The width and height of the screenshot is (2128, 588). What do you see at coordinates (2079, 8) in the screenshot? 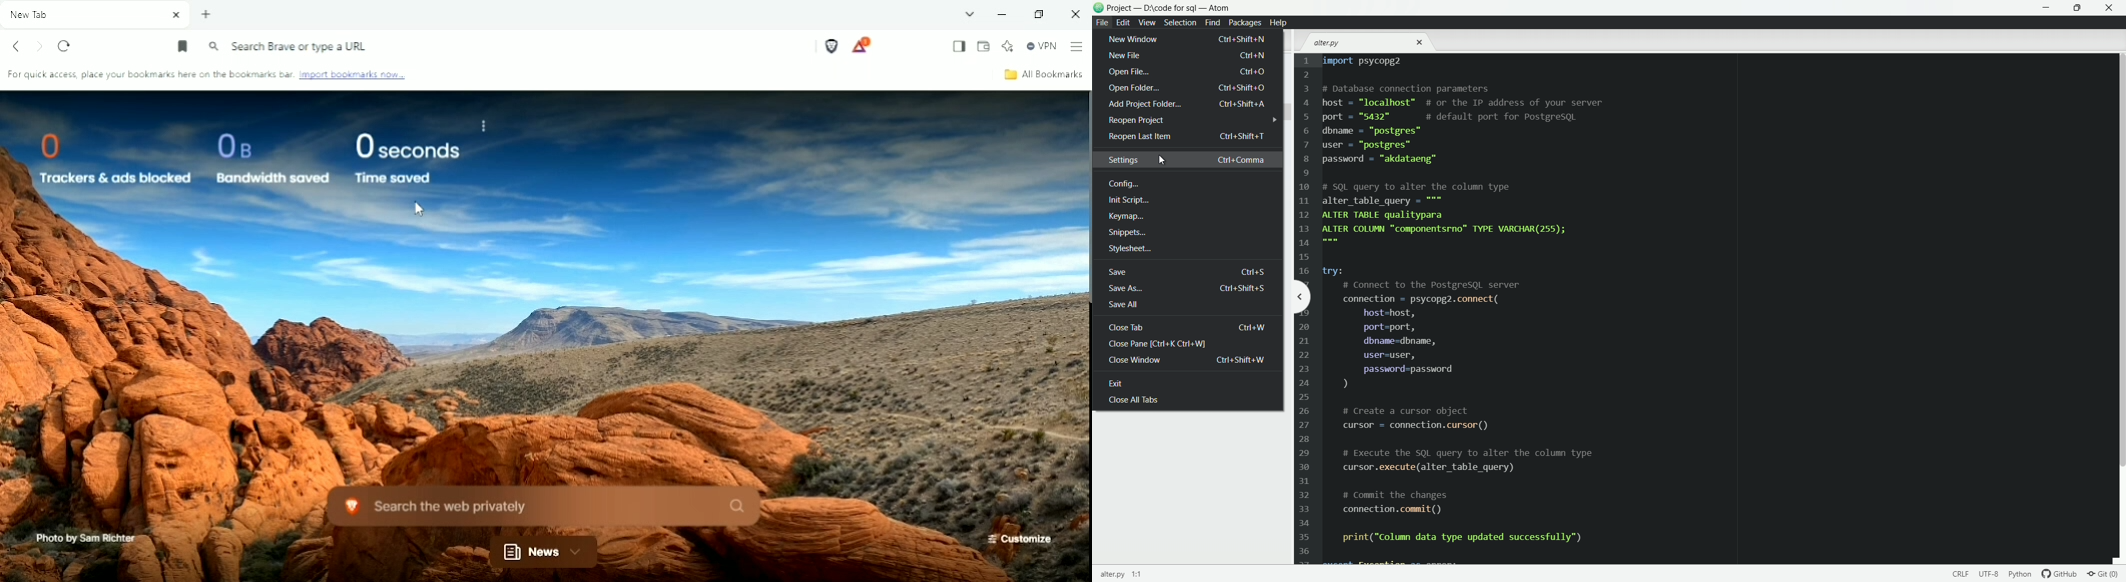
I see `maximize or restore` at bounding box center [2079, 8].